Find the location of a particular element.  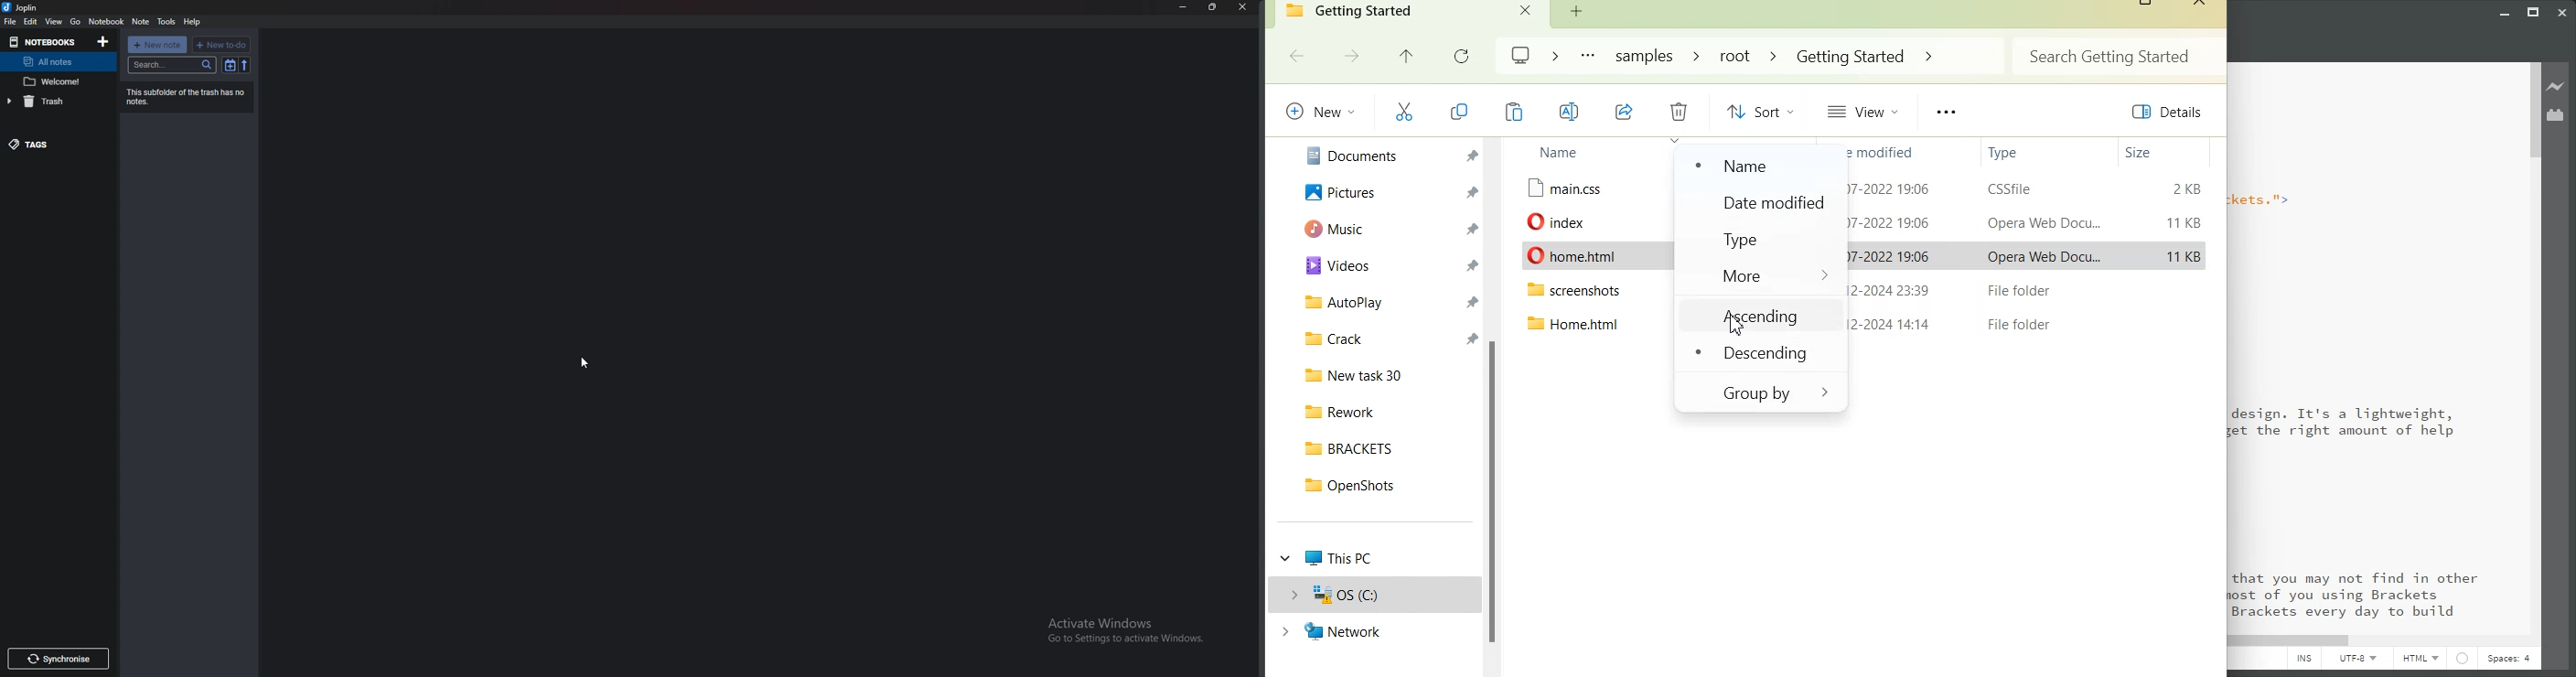

minimize is located at coordinates (1185, 7).